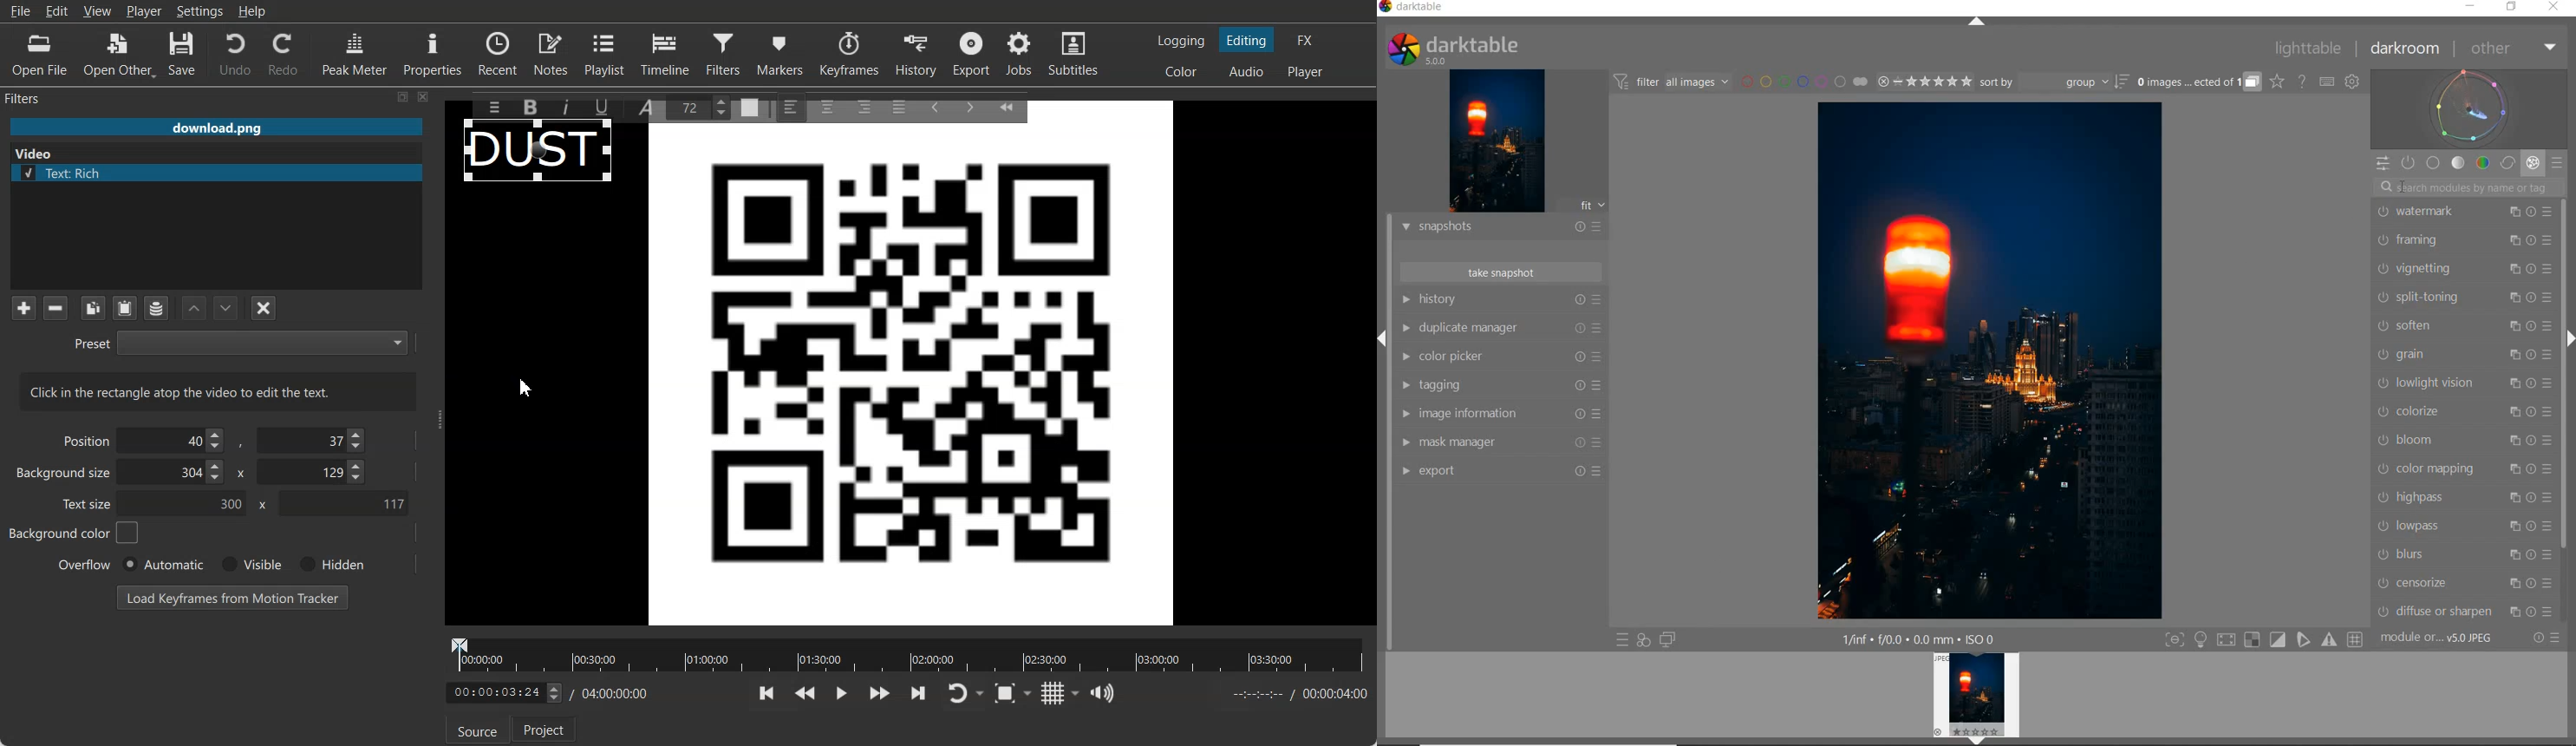 This screenshot has height=756, width=2576. I want to click on Jobs, so click(1021, 54).